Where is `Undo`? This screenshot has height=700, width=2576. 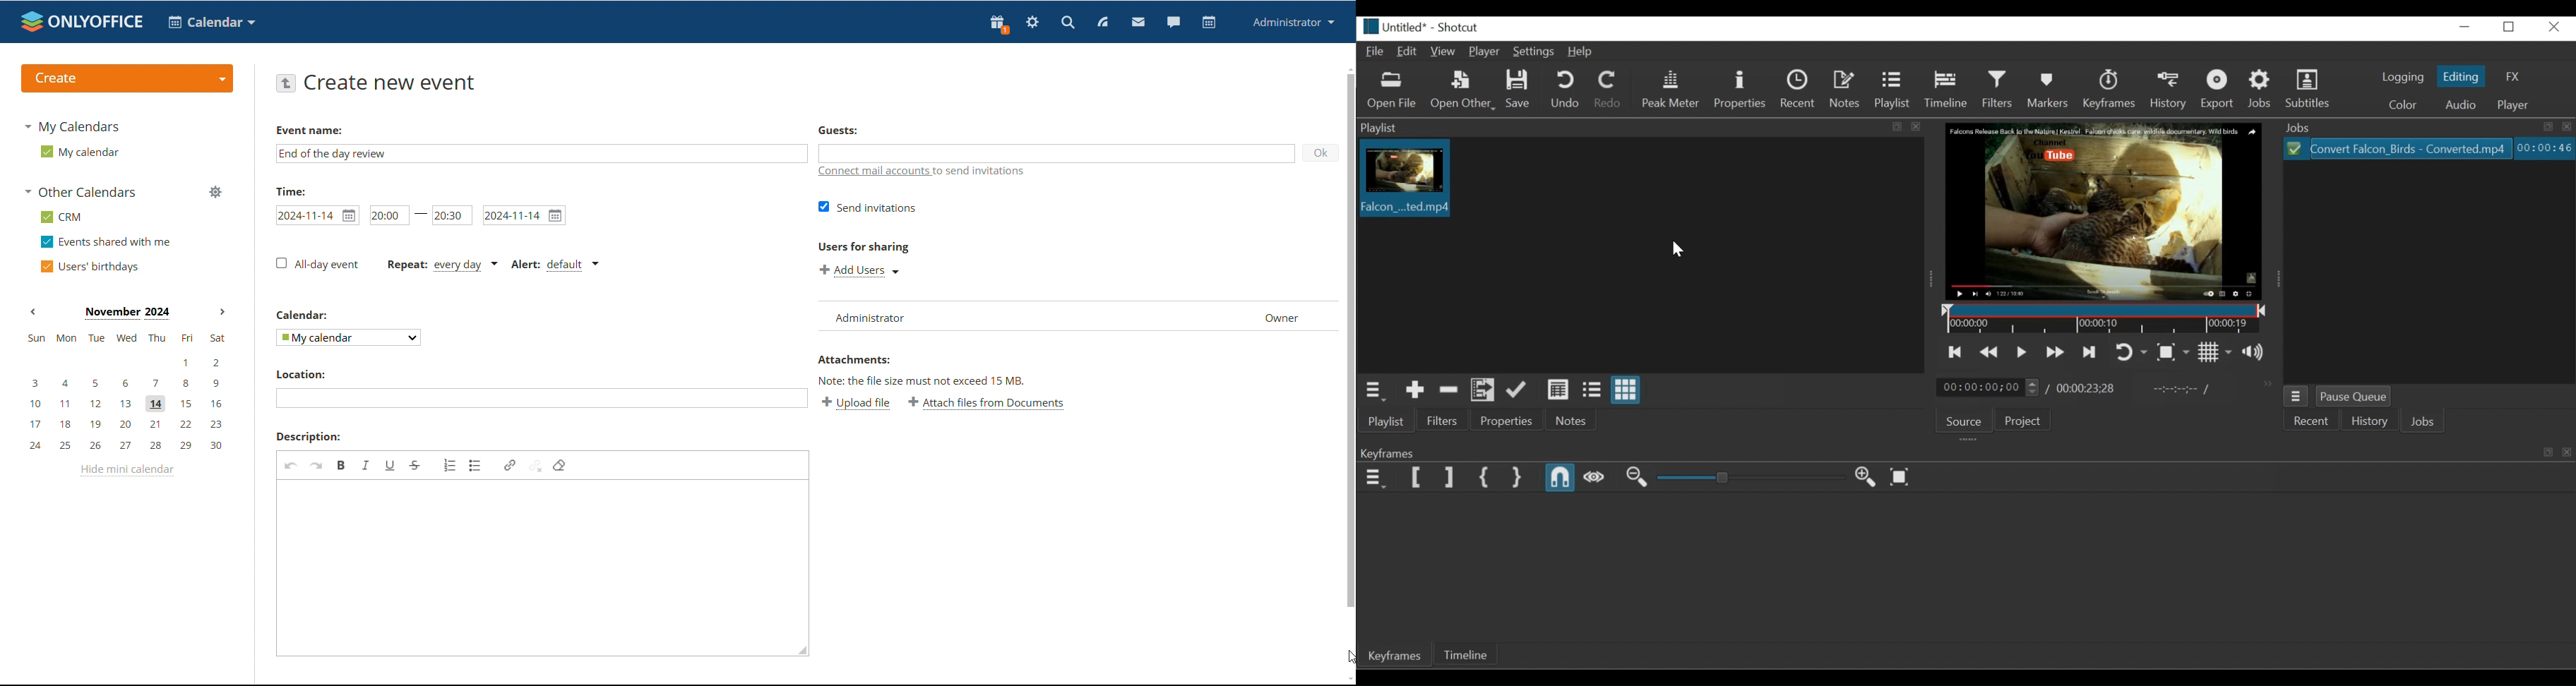
Undo is located at coordinates (1566, 90).